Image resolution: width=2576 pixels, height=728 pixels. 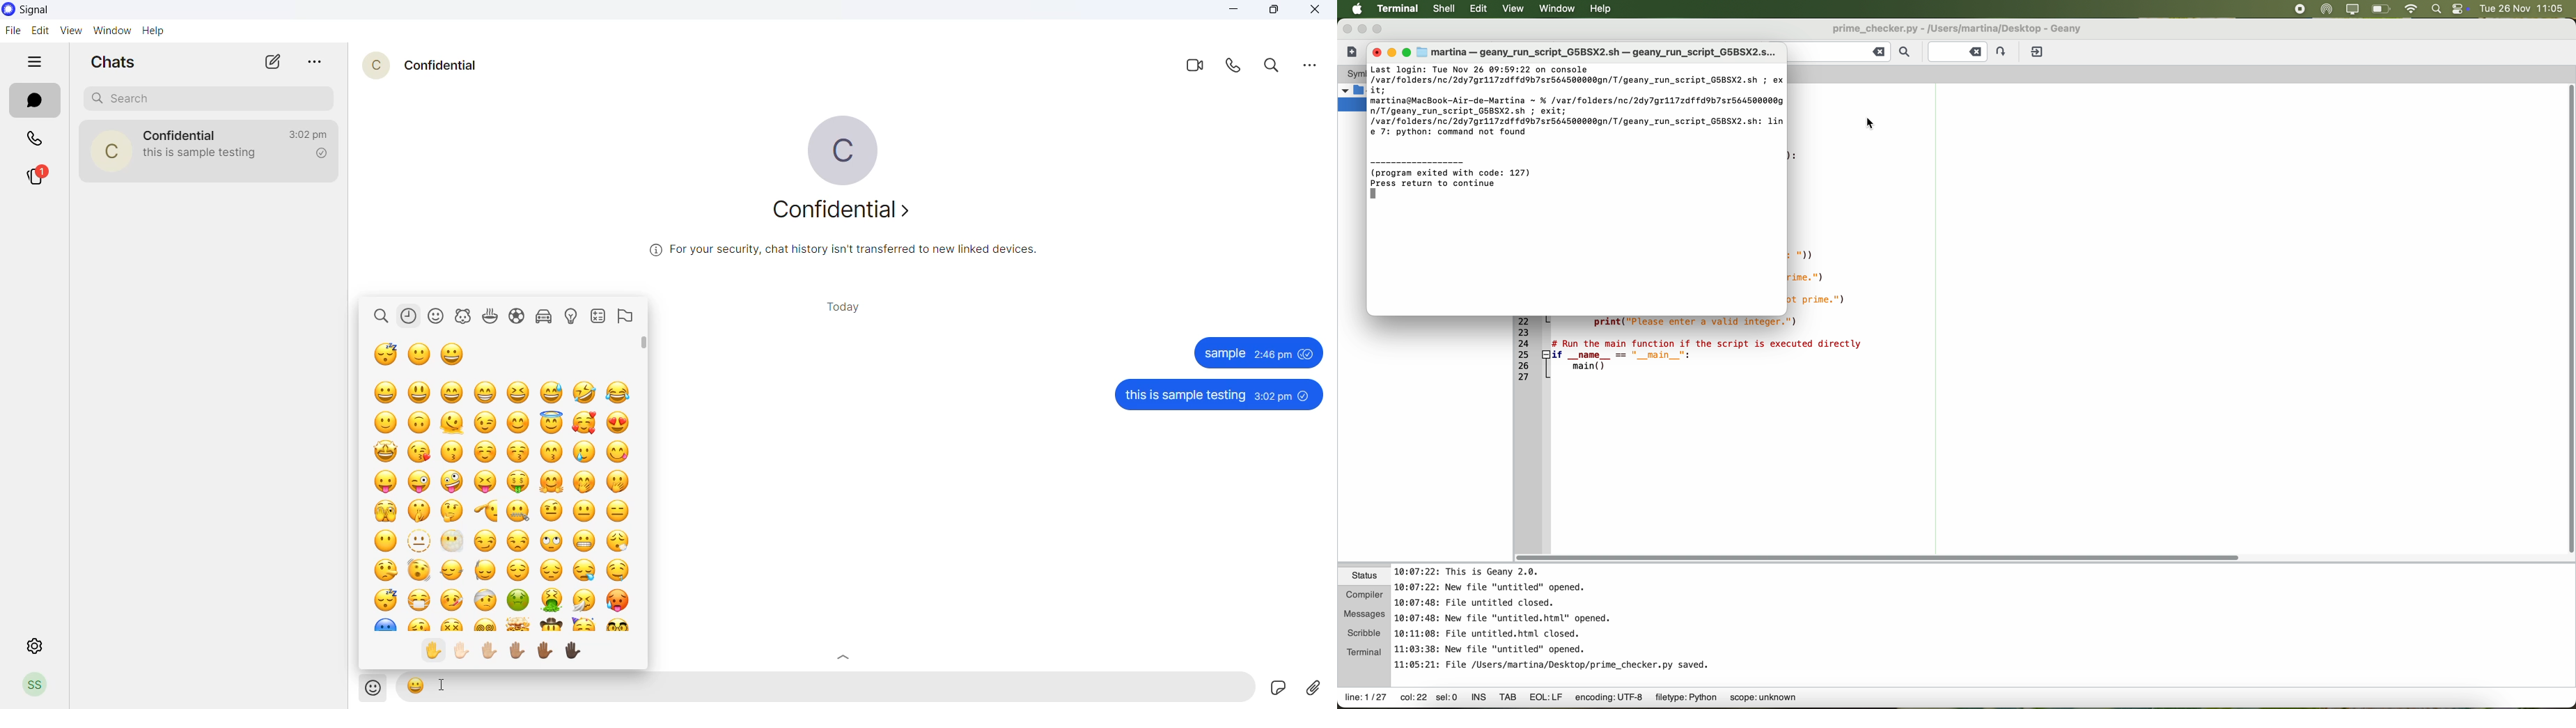 I want to click on video call, so click(x=1194, y=68).